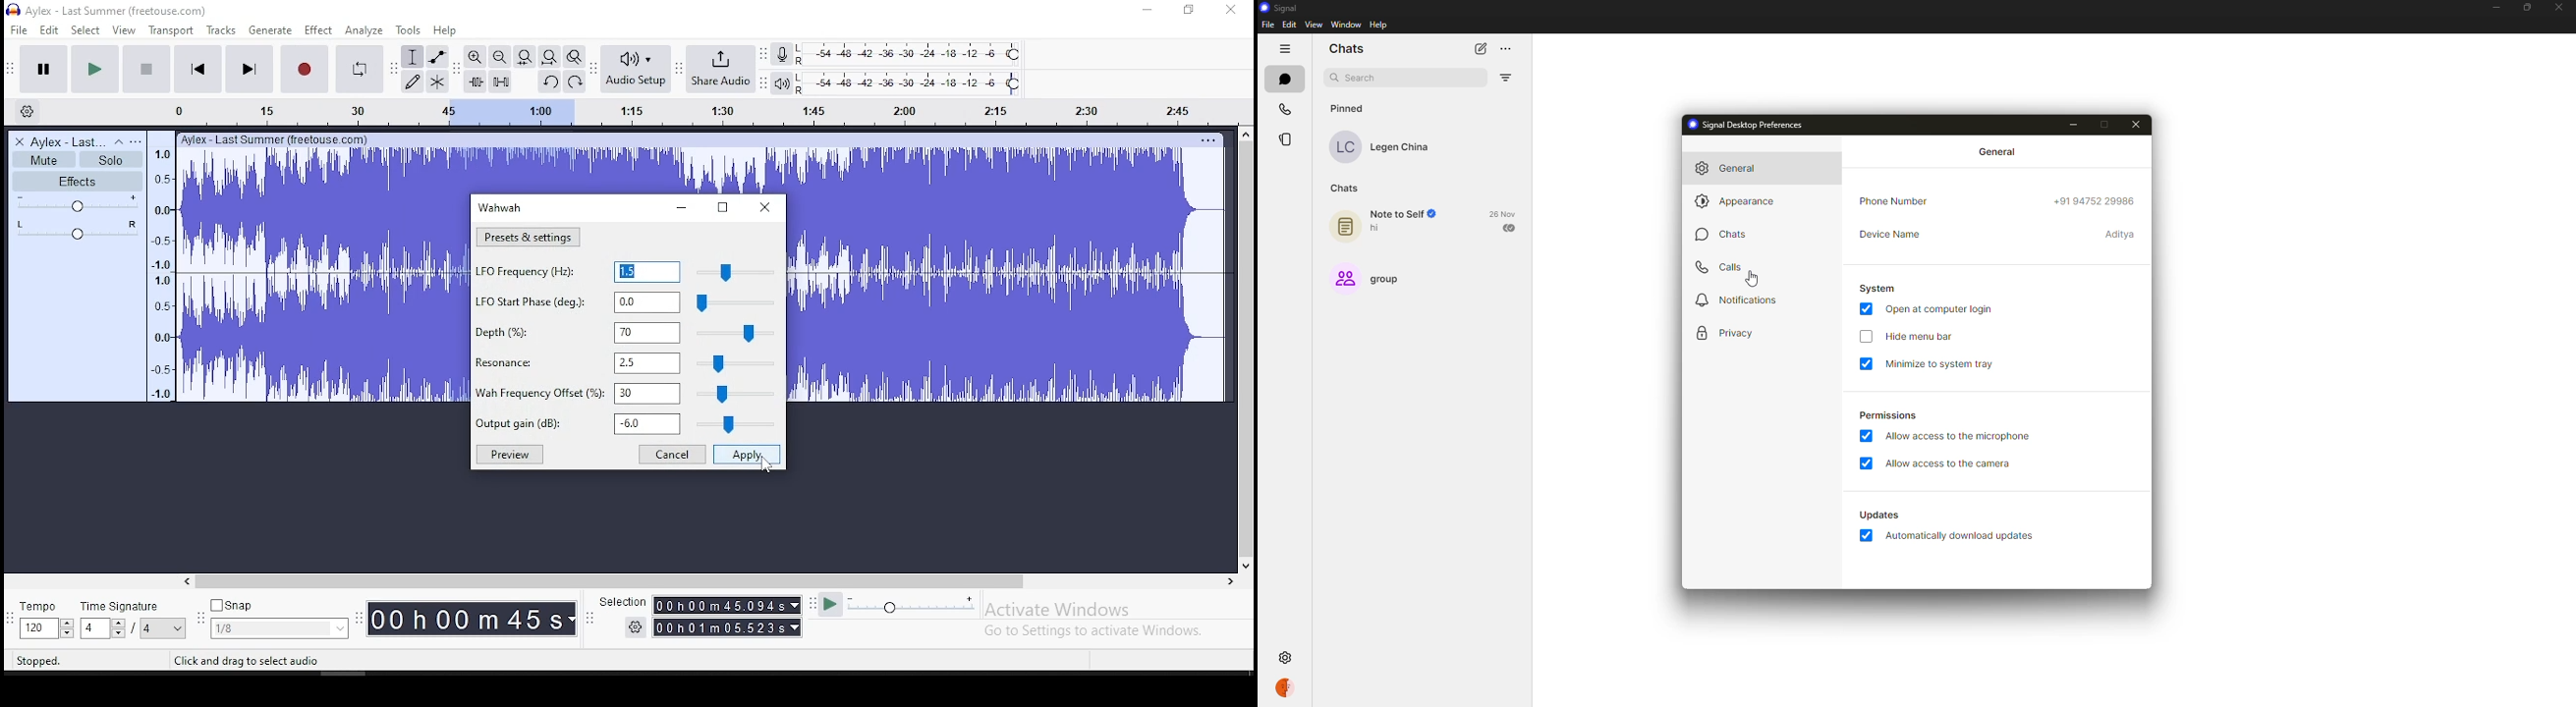 The image size is (2576, 728). What do you see at coordinates (40, 662) in the screenshot?
I see `stopped` at bounding box center [40, 662].